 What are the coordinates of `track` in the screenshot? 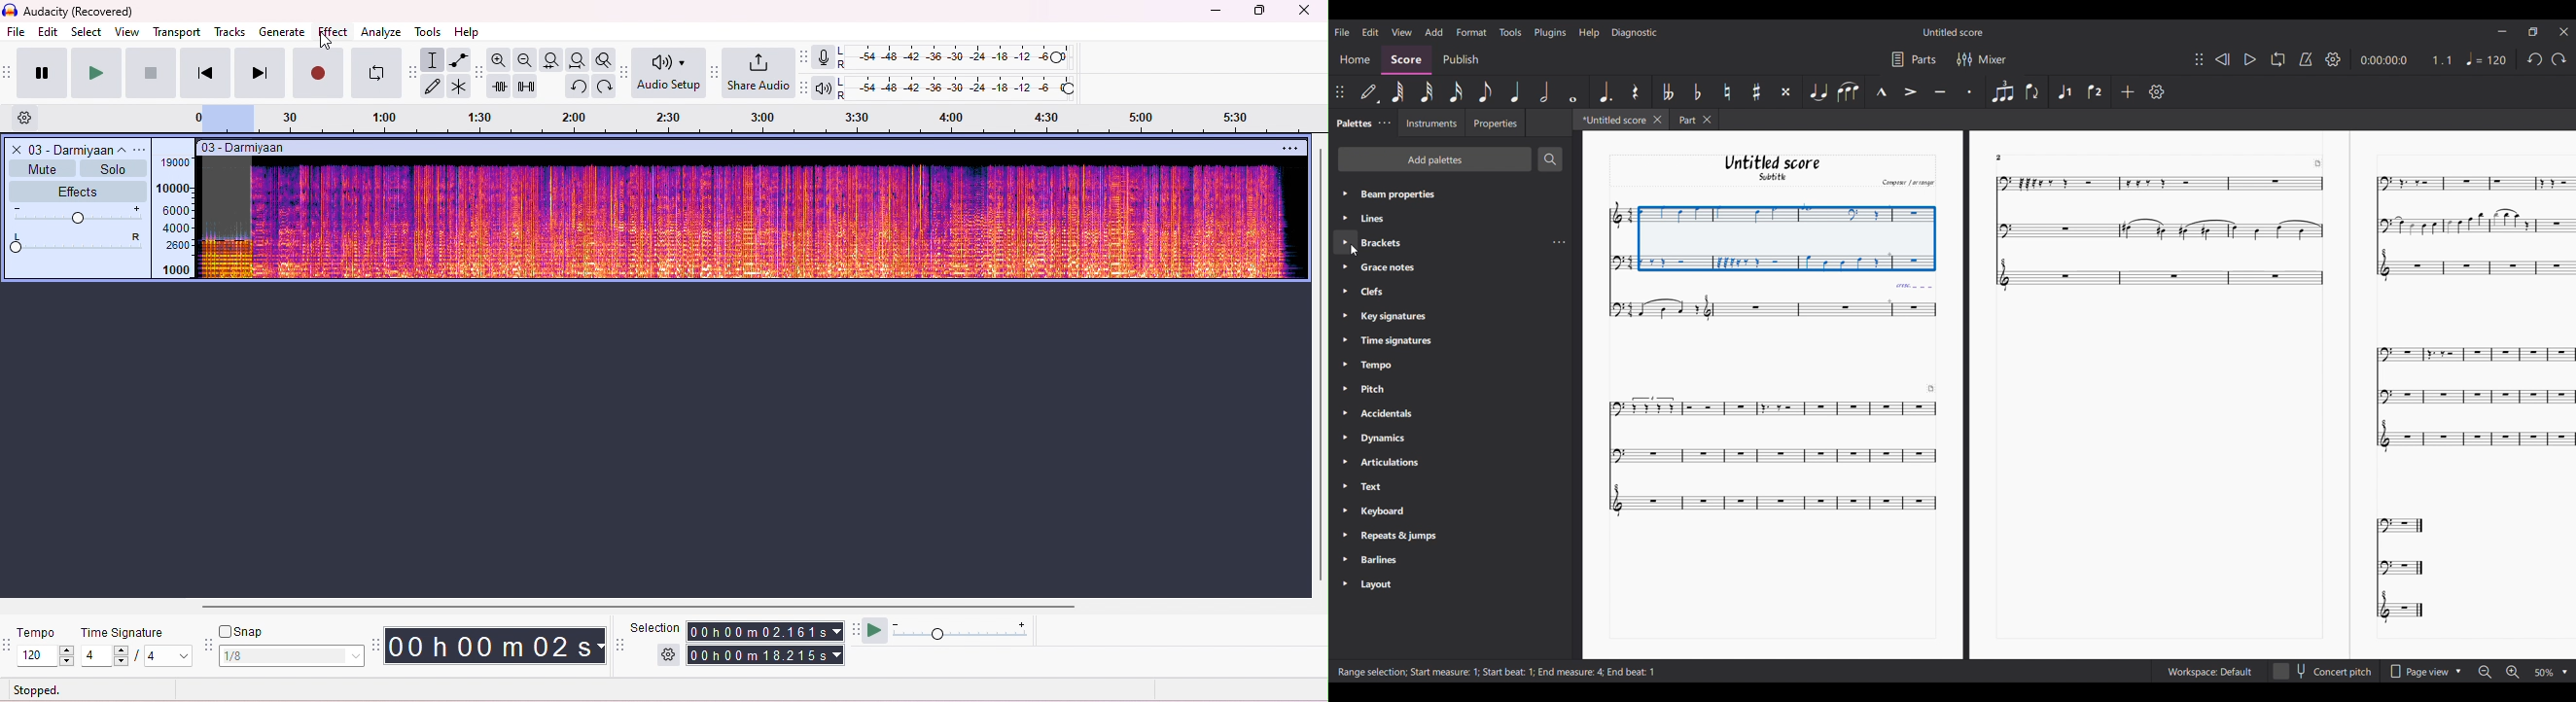 It's located at (76, 149).